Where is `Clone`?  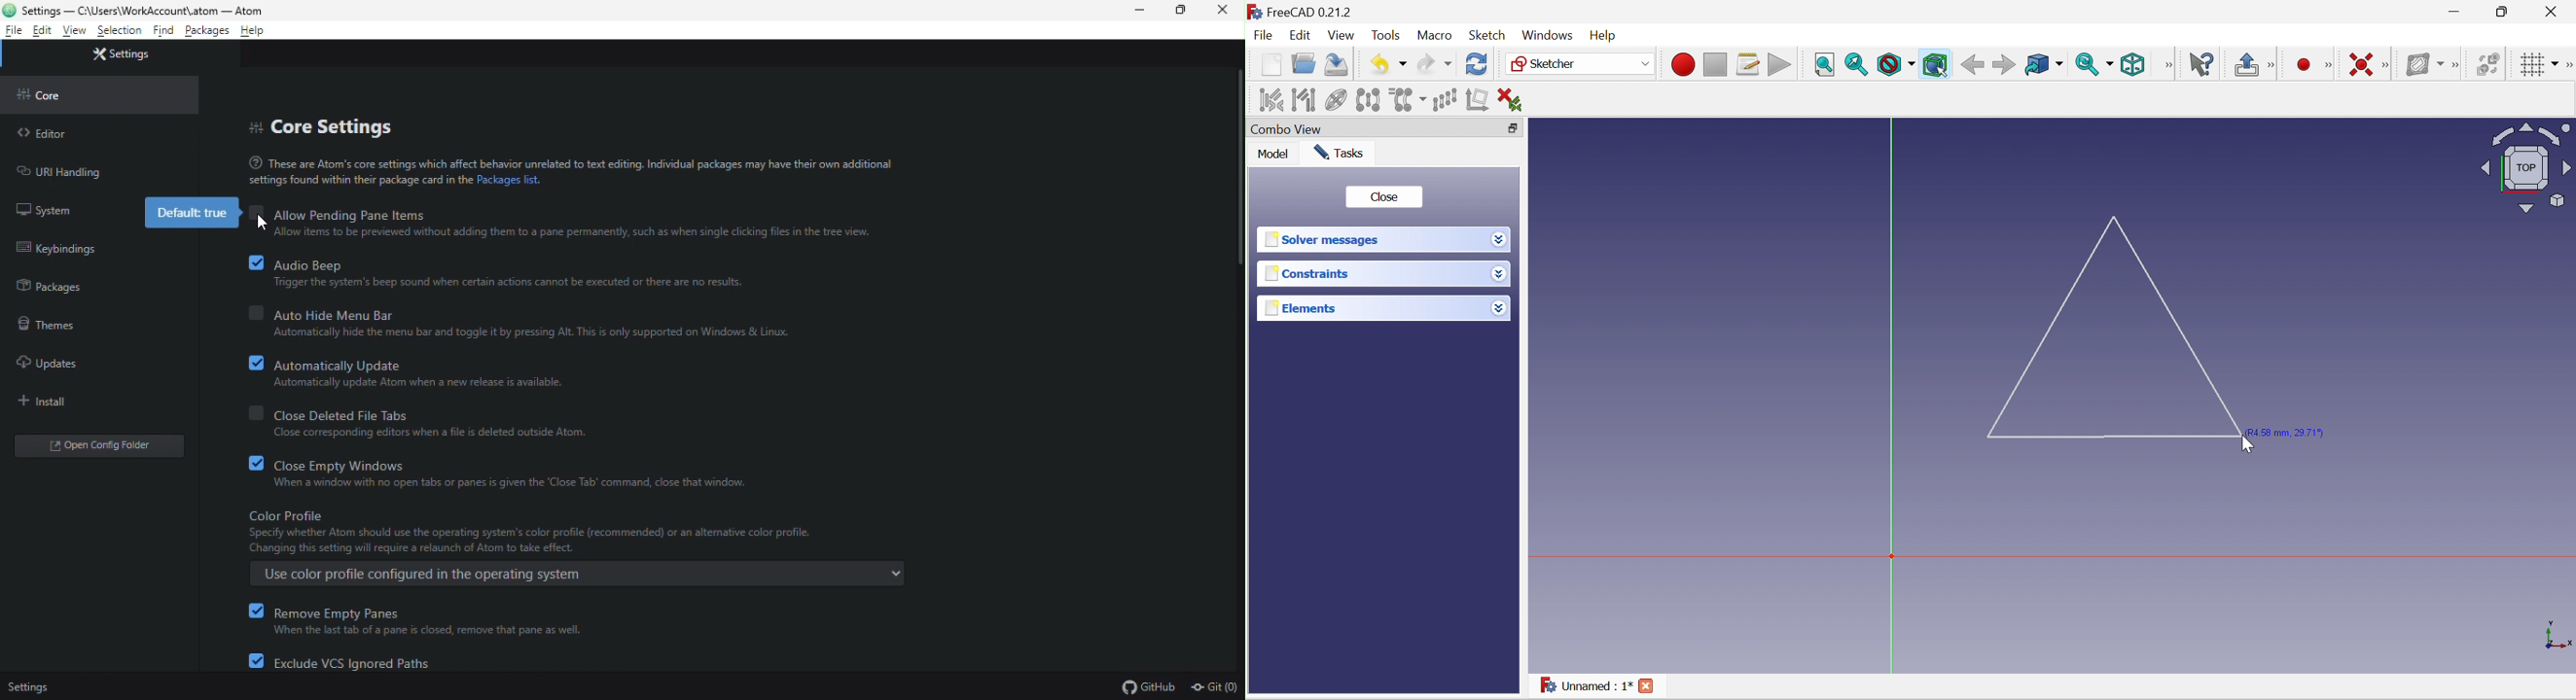 Clone is located at coordinates (1407, 101).